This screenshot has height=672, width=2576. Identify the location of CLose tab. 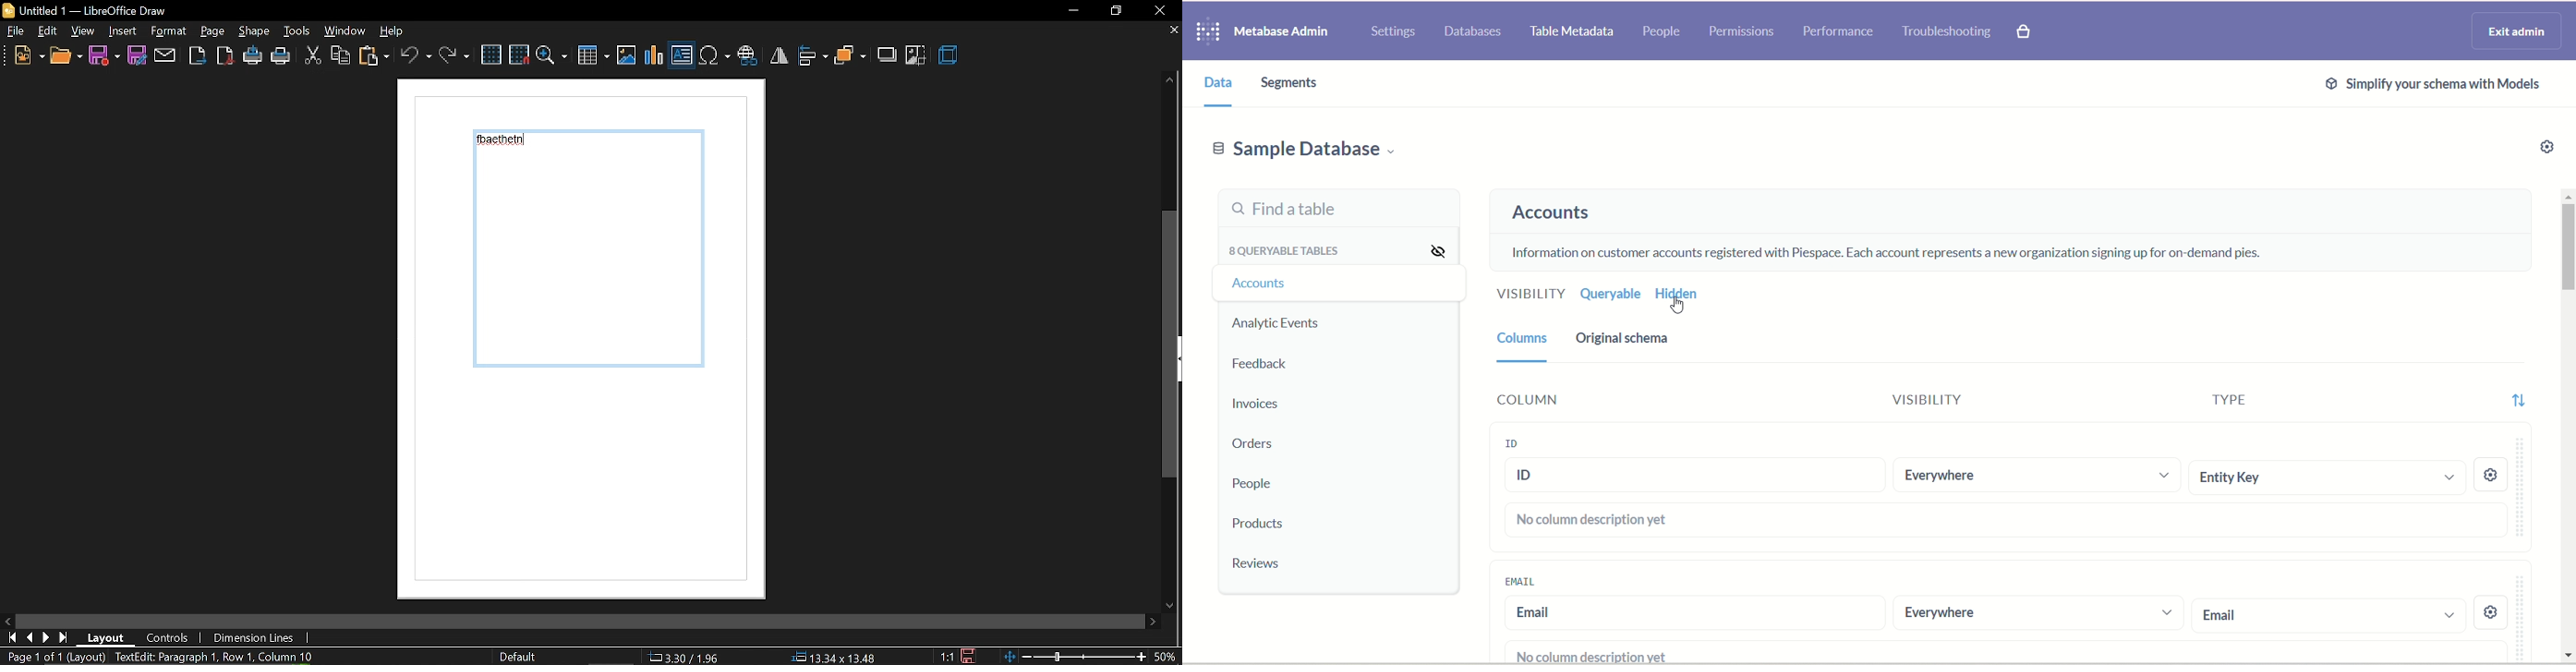
(1173, 30).